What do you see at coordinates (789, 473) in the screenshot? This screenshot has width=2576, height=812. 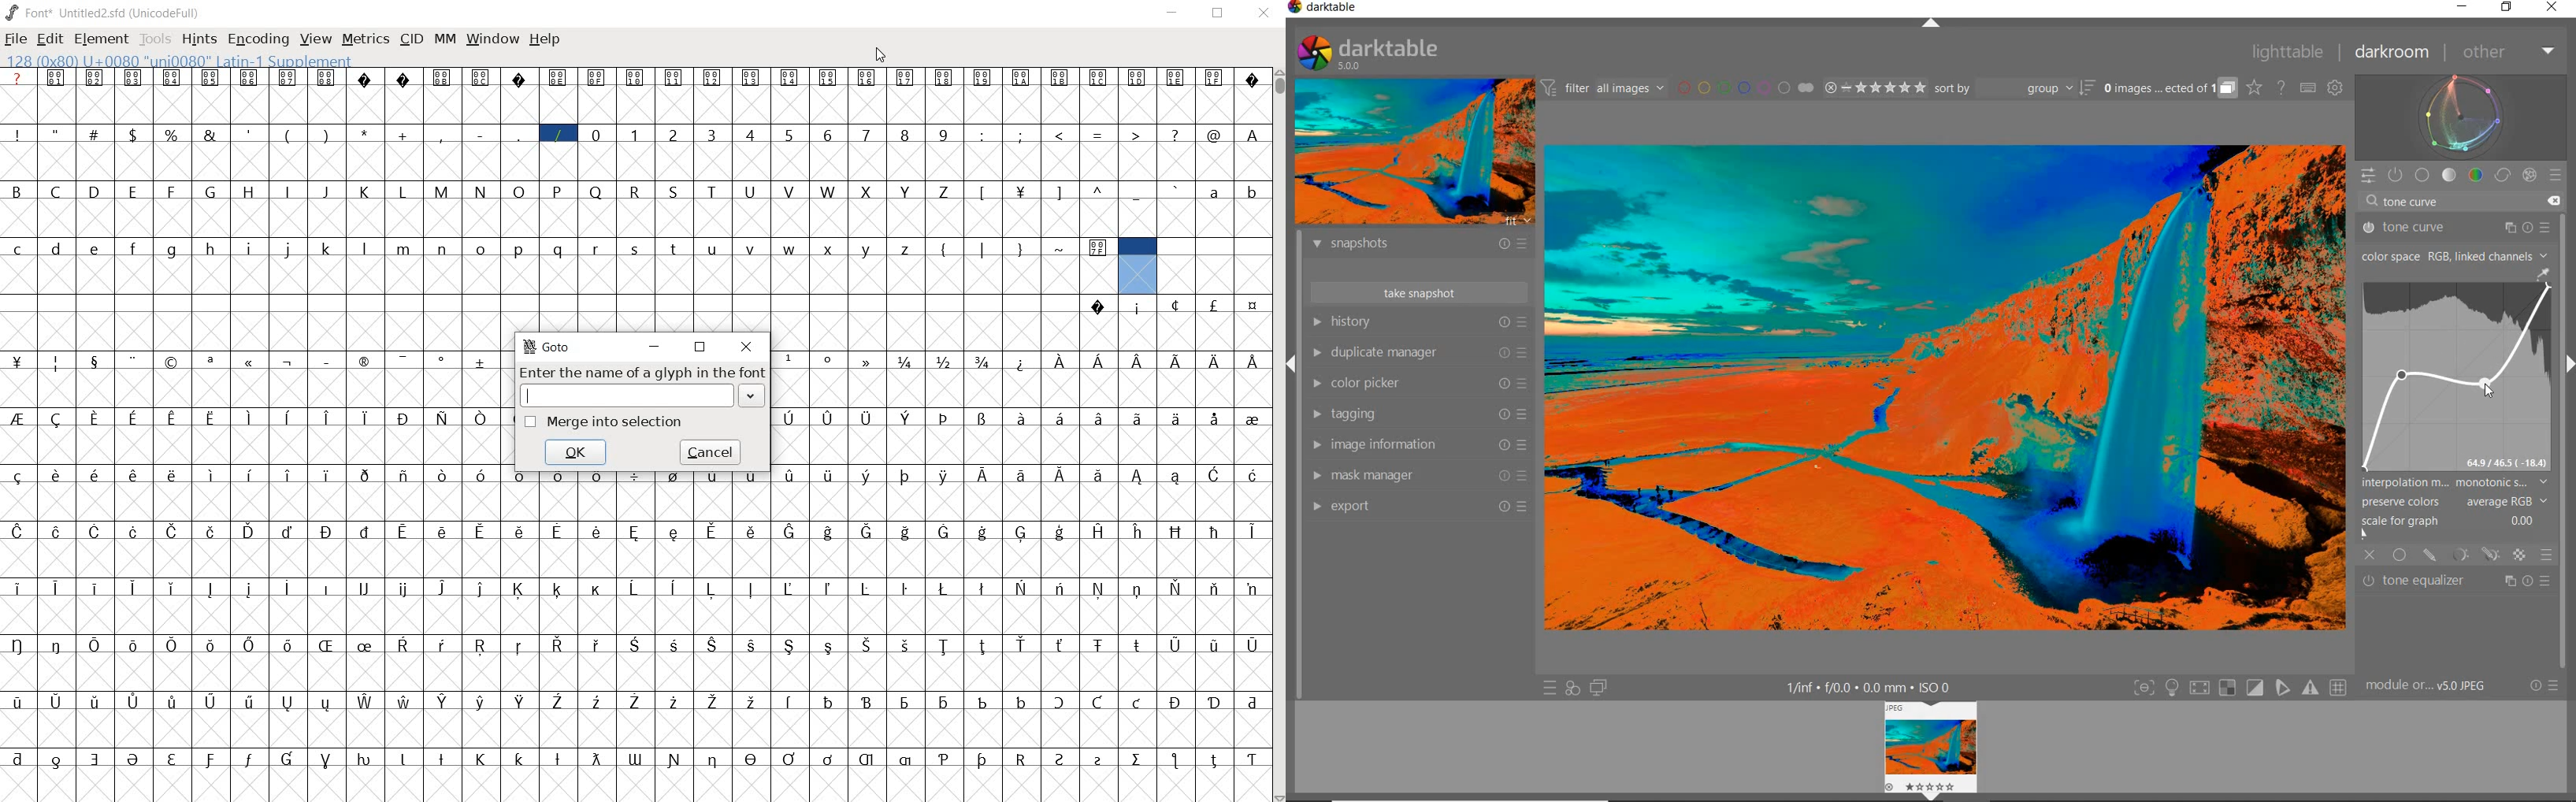 I see `Symbol` at bounding box center [789, 473].